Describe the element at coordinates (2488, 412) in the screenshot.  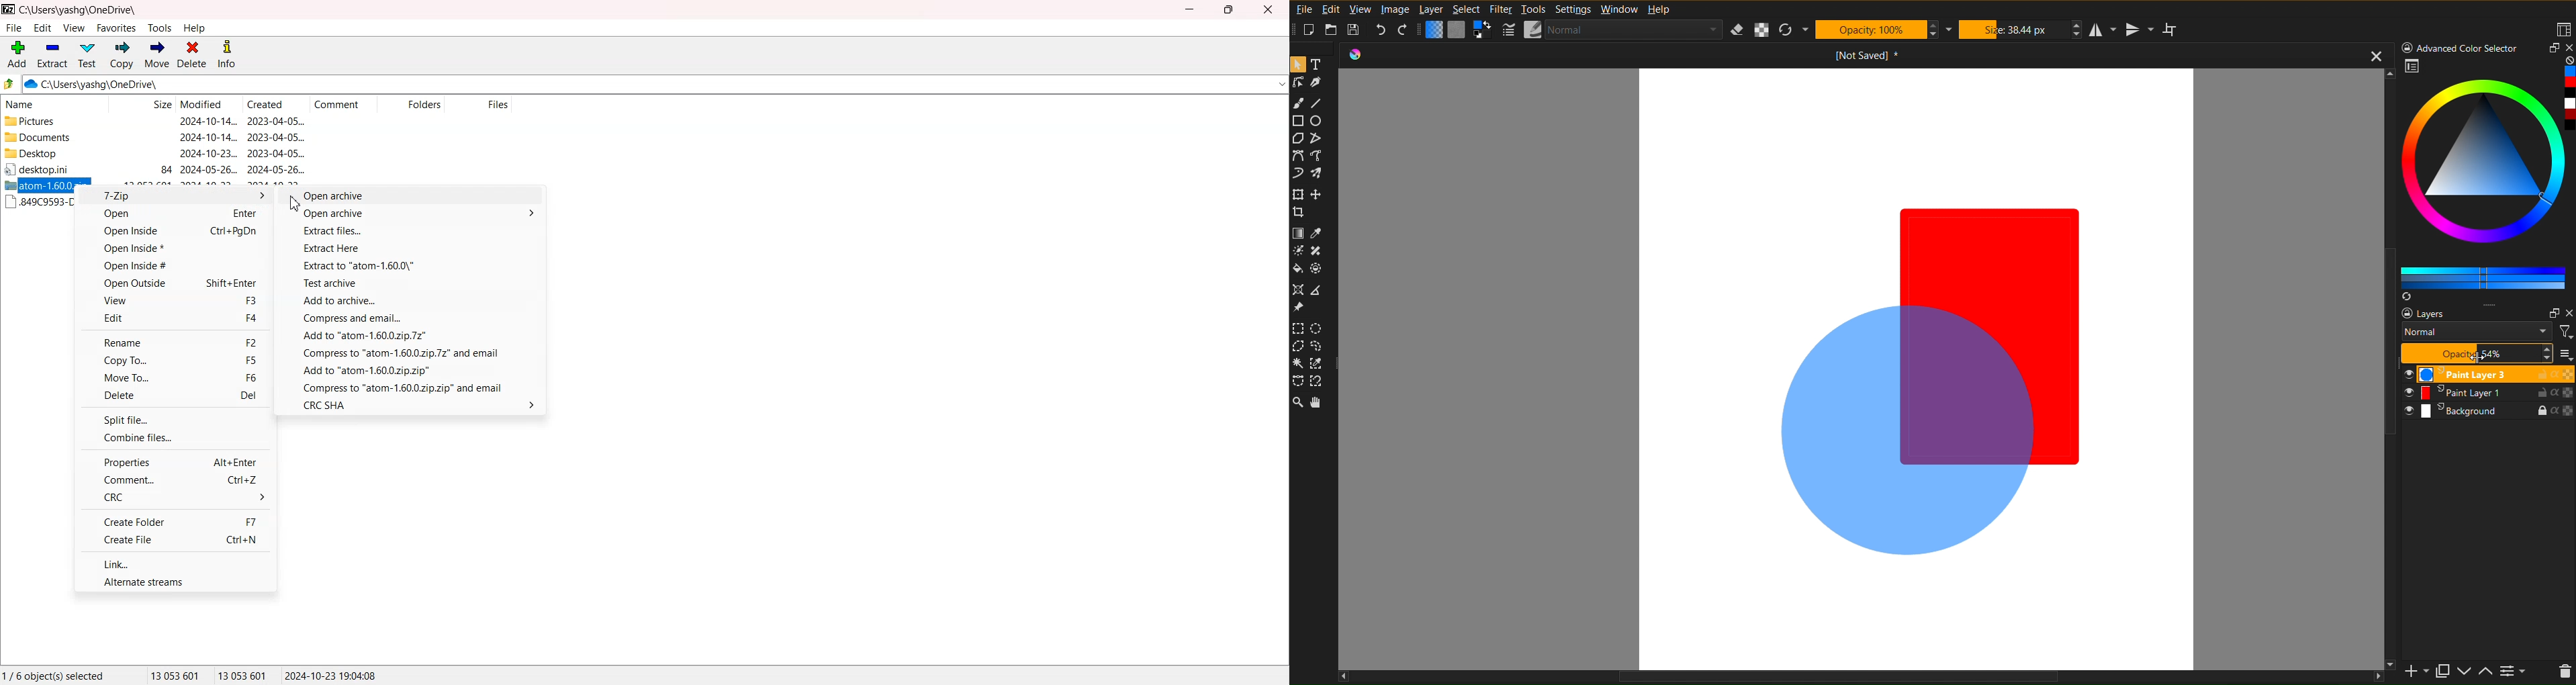
I see `Background` at that location.